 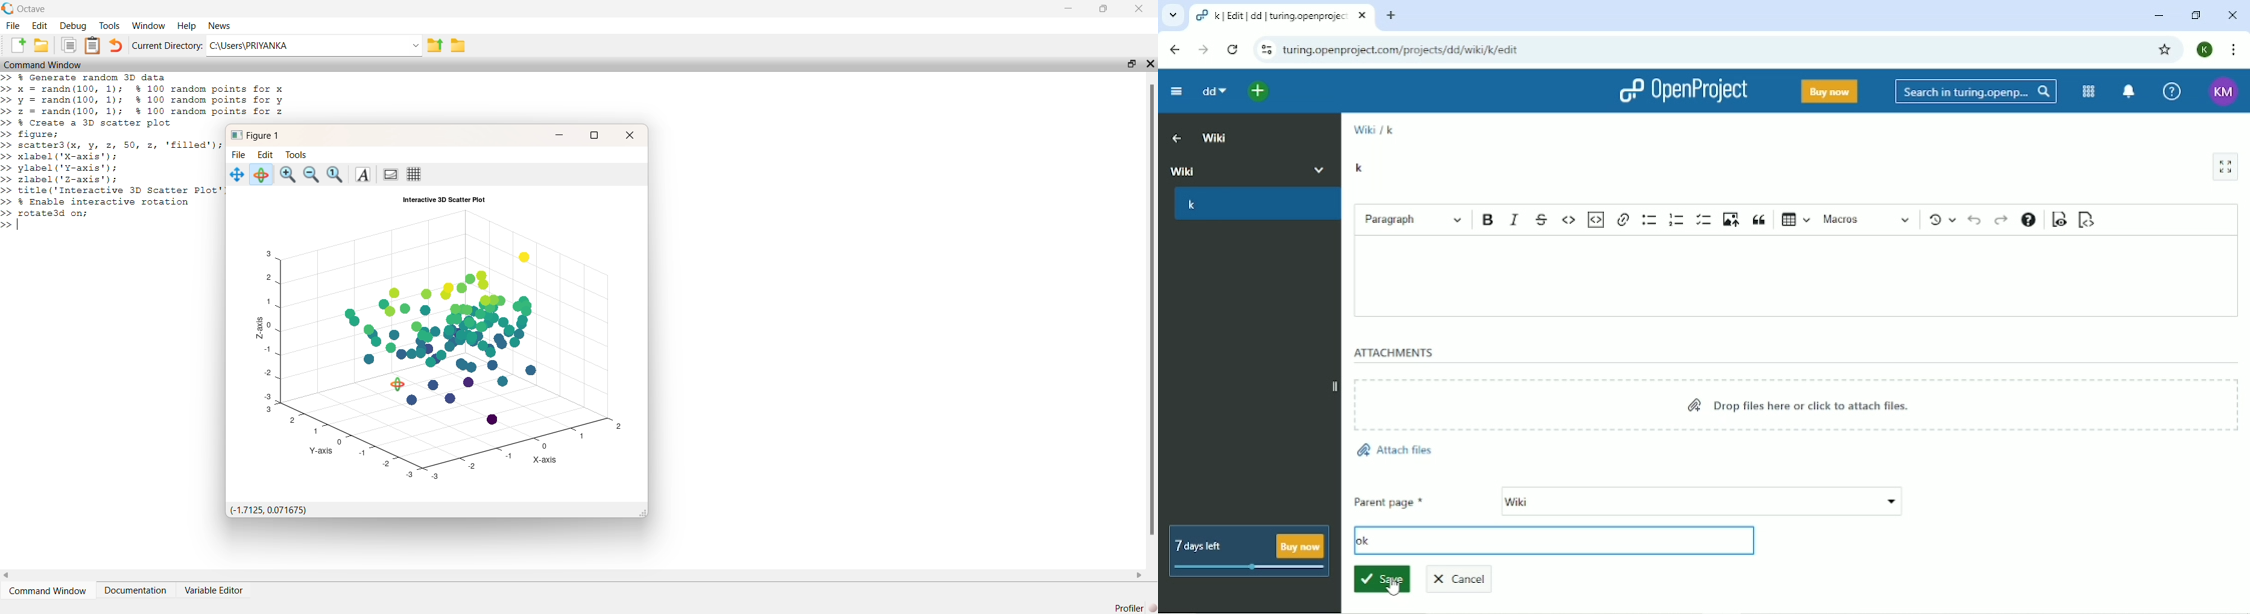 I want to click on background, so click(x=389, y=175).